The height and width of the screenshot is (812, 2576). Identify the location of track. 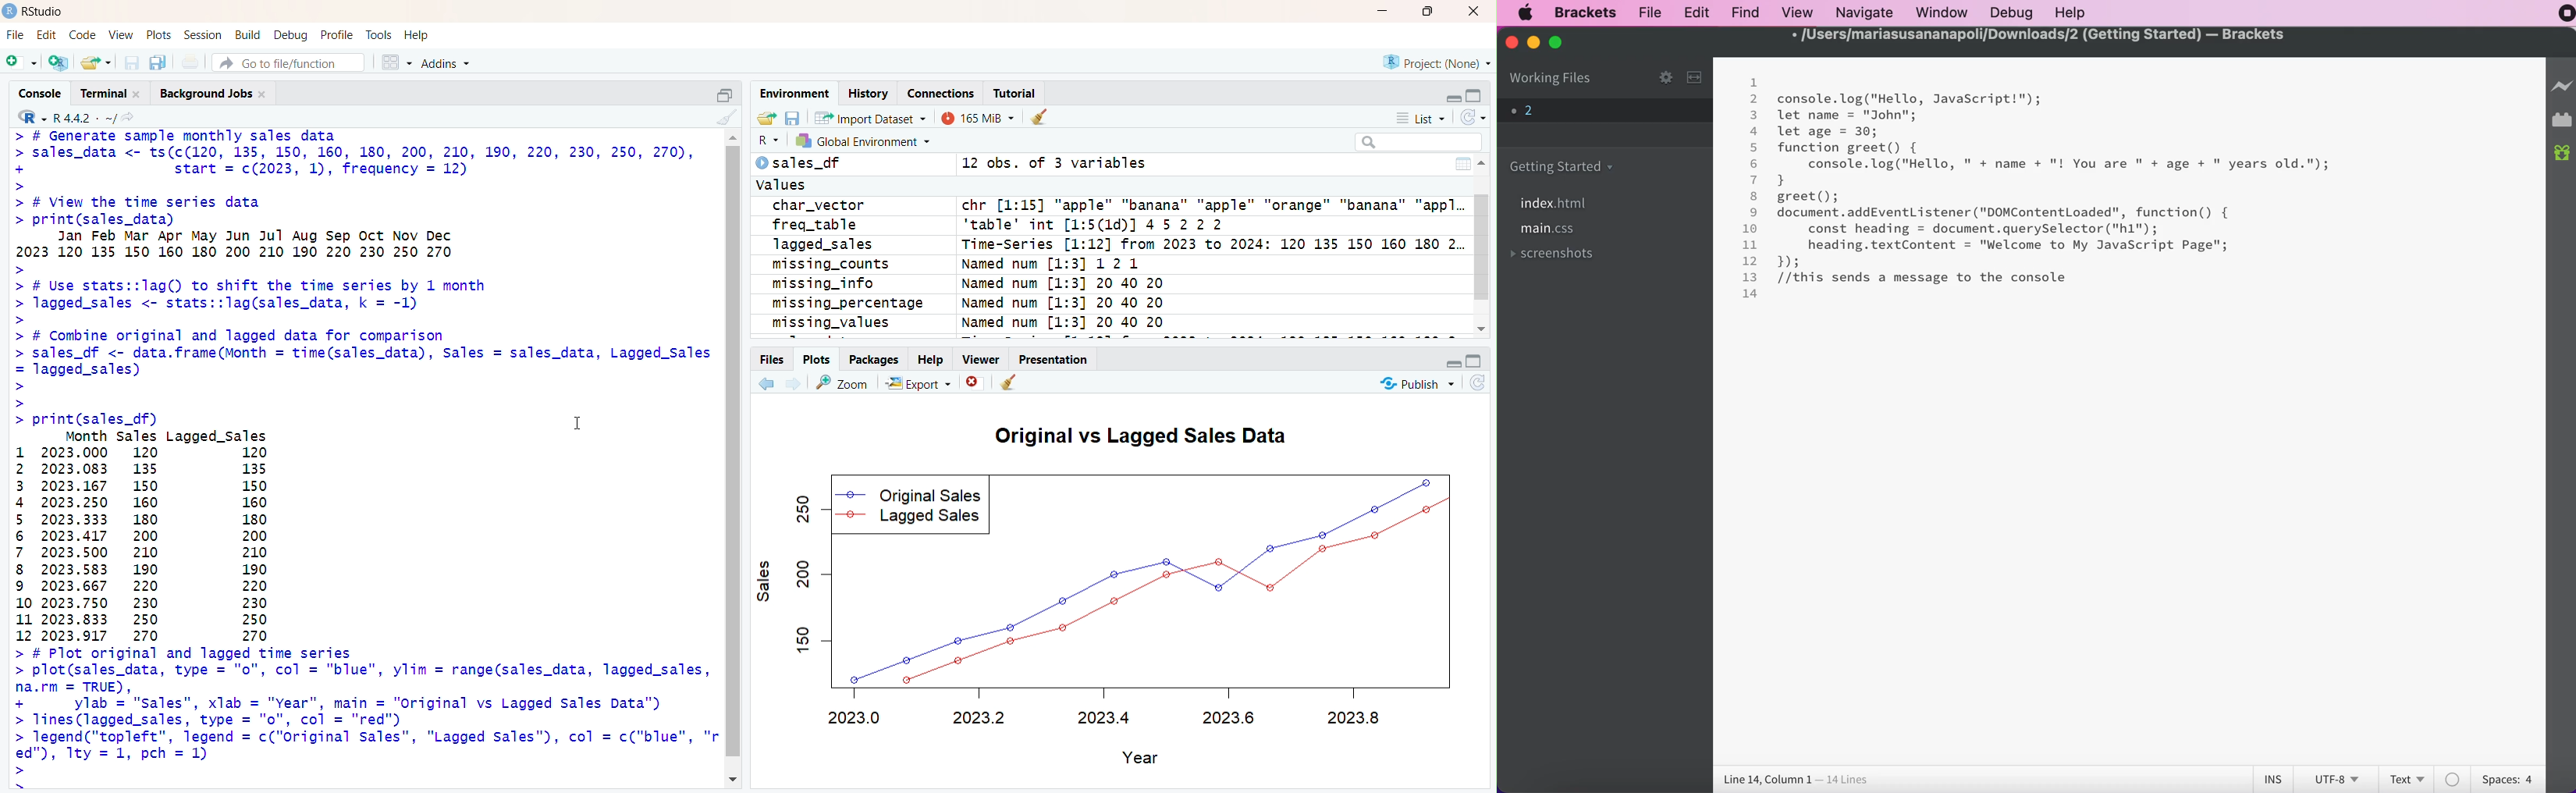
(380, 34).